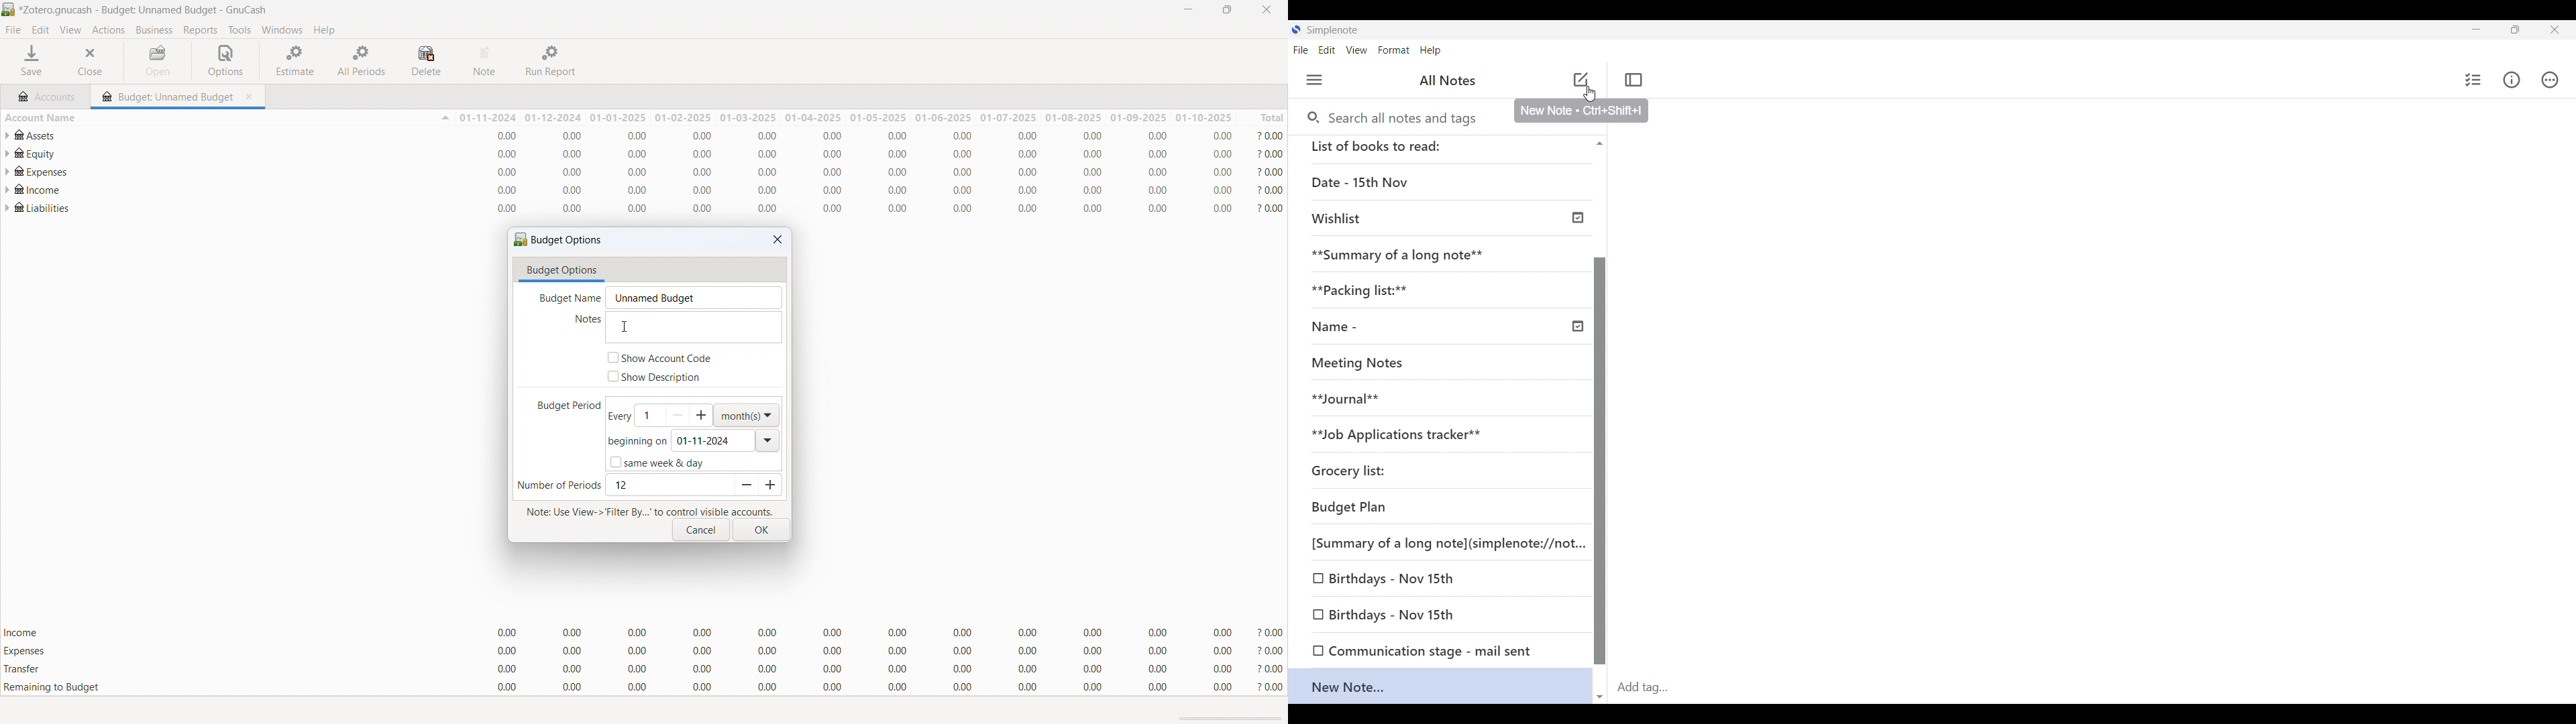 This screenshot has height=728, width=2576. What do you see at coordinates (683, 117) in the screenshot?
I see `01-02-2025` at bounding box center [683, 117].